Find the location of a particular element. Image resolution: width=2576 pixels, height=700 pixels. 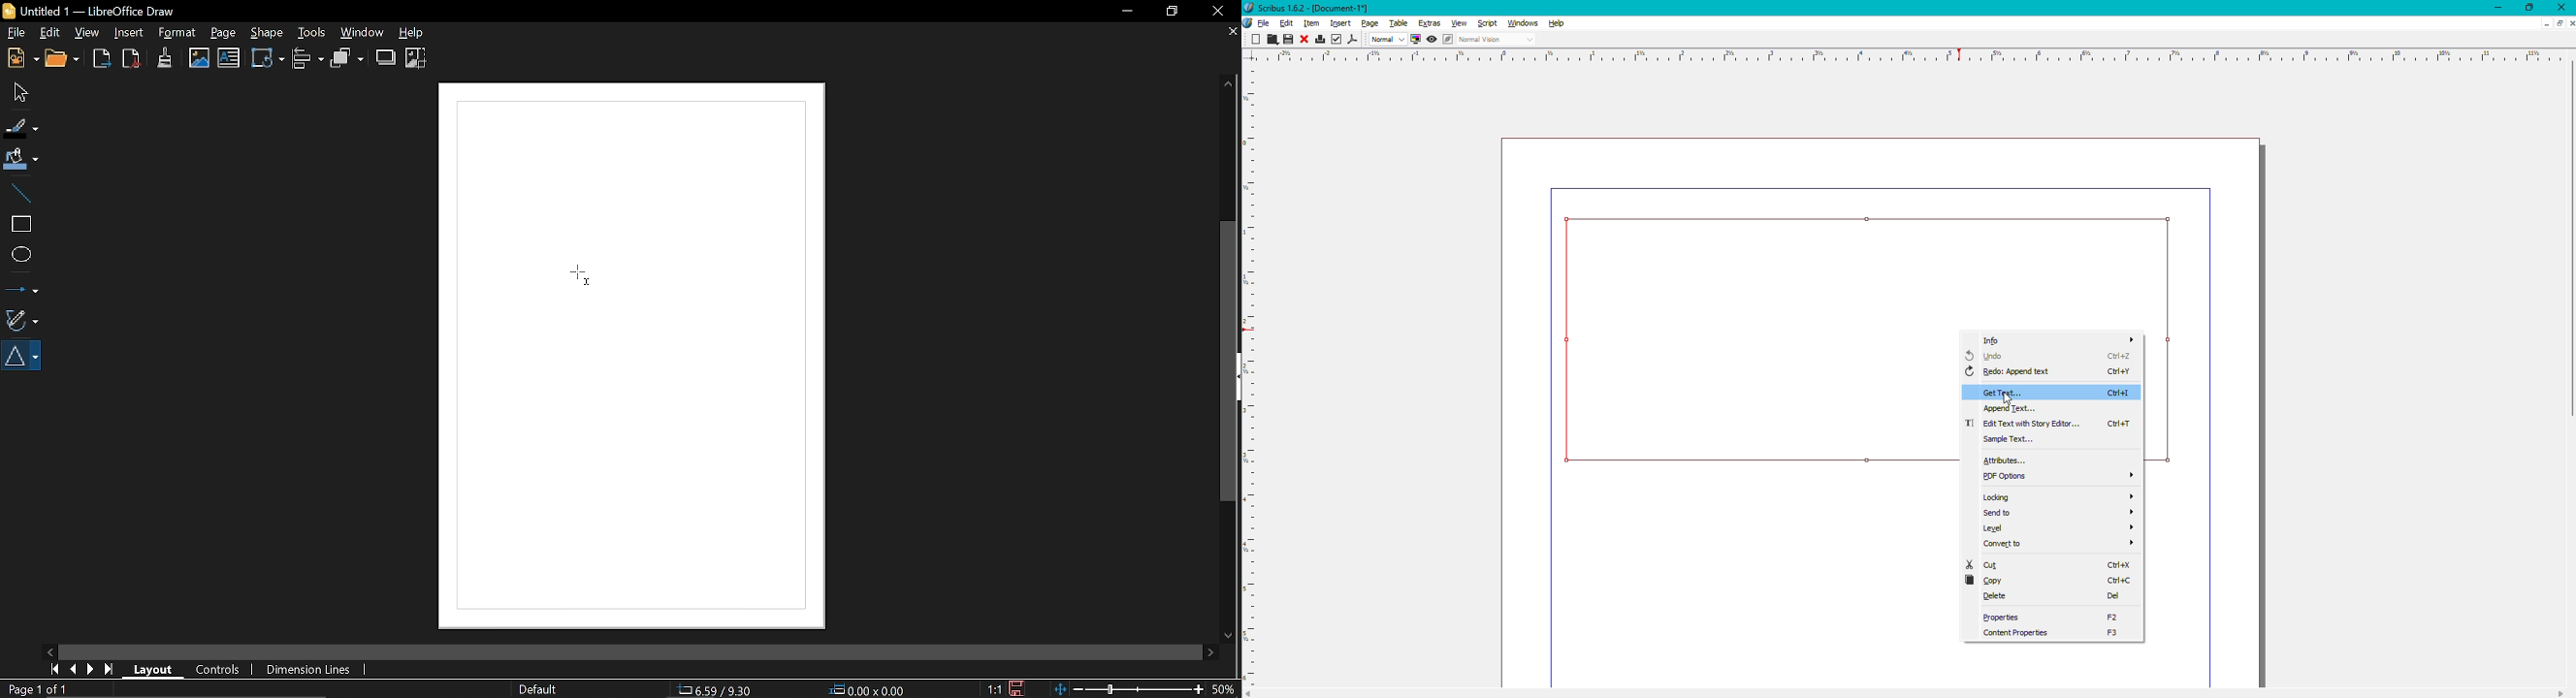

Help is located at coordinates (1555, 24).